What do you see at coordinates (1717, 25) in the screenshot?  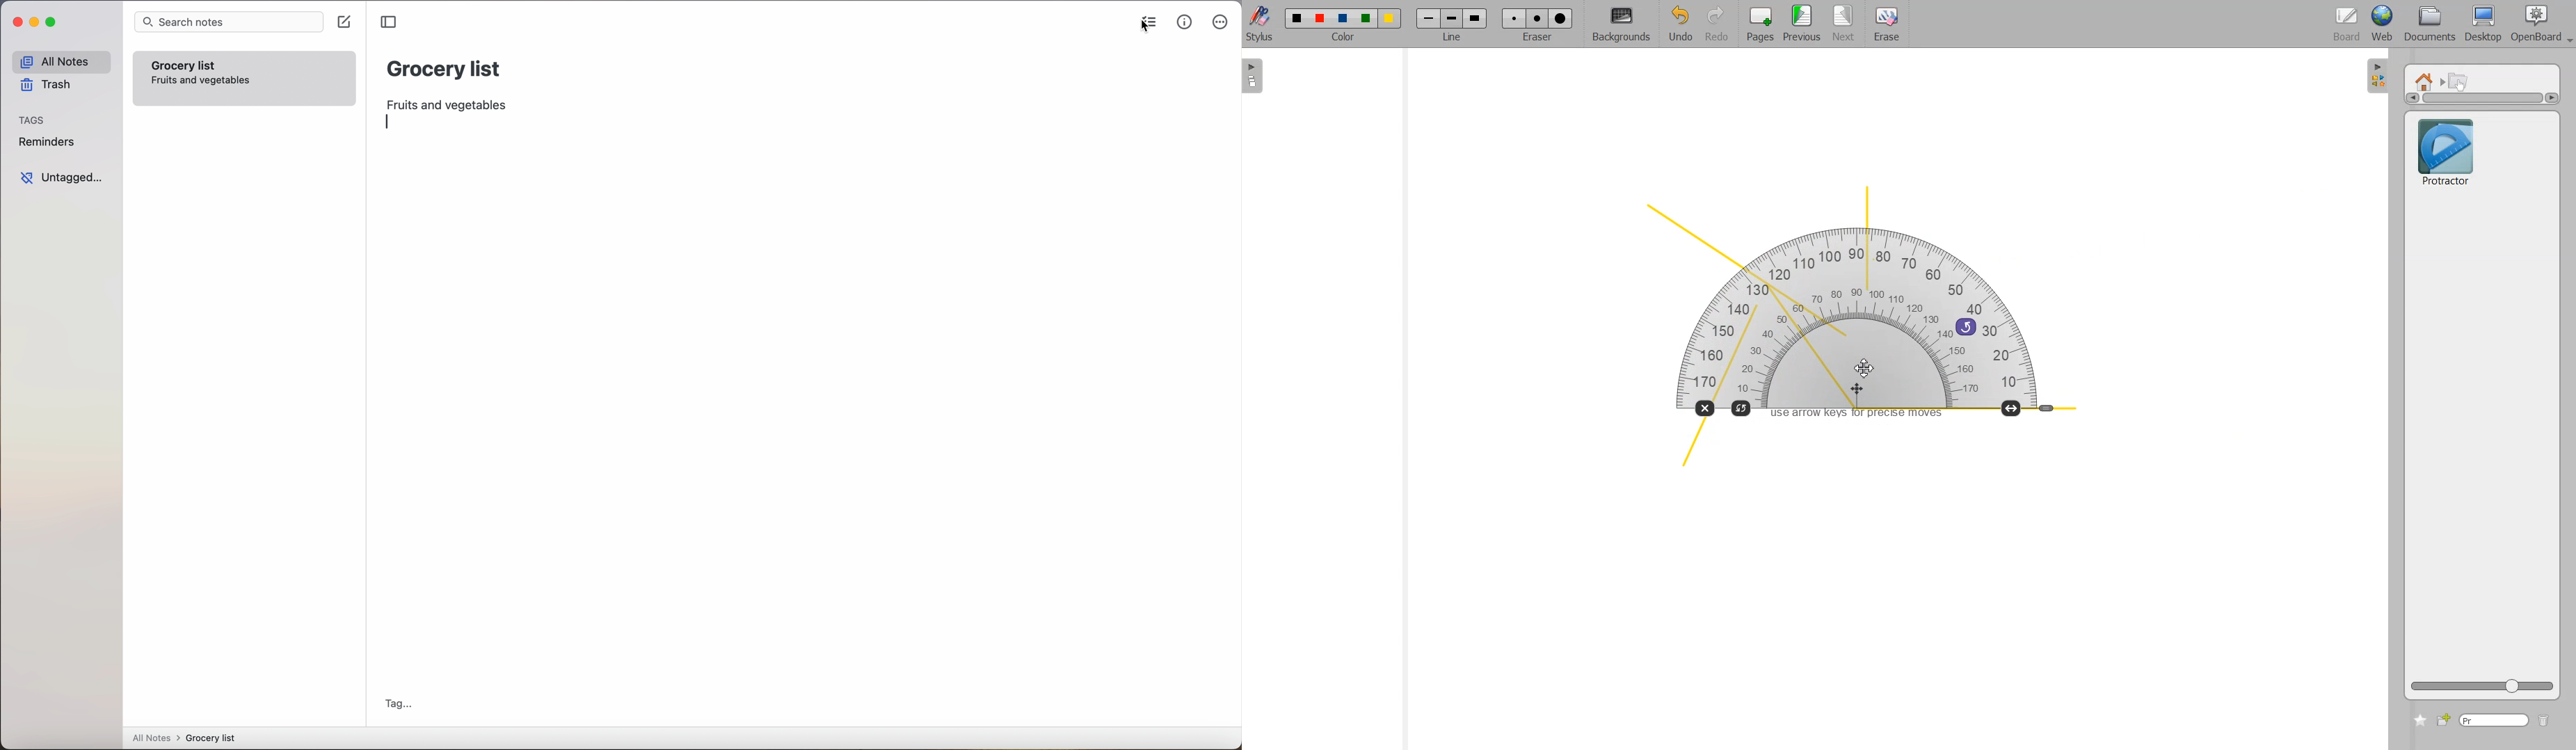 I see `Redo` at bounding box center [1717, 25].